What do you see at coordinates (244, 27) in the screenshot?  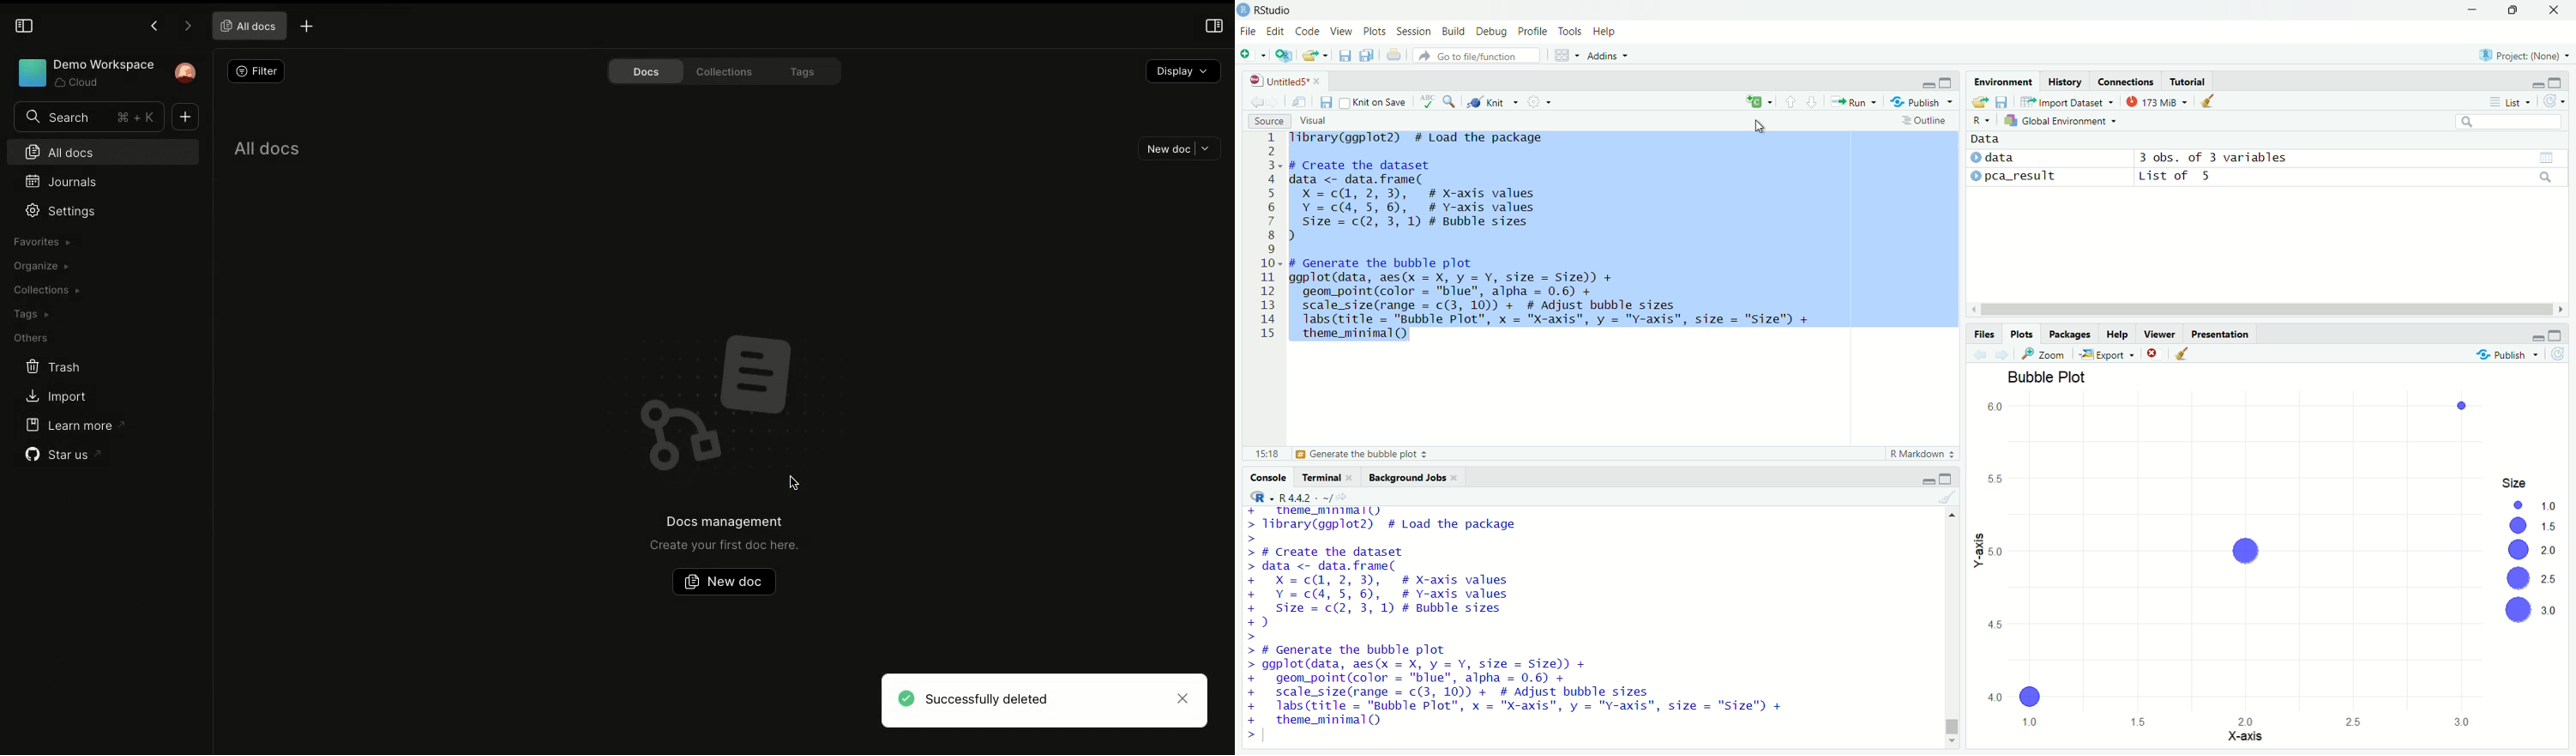 I see `All docs` at bounding box center [244, 27].